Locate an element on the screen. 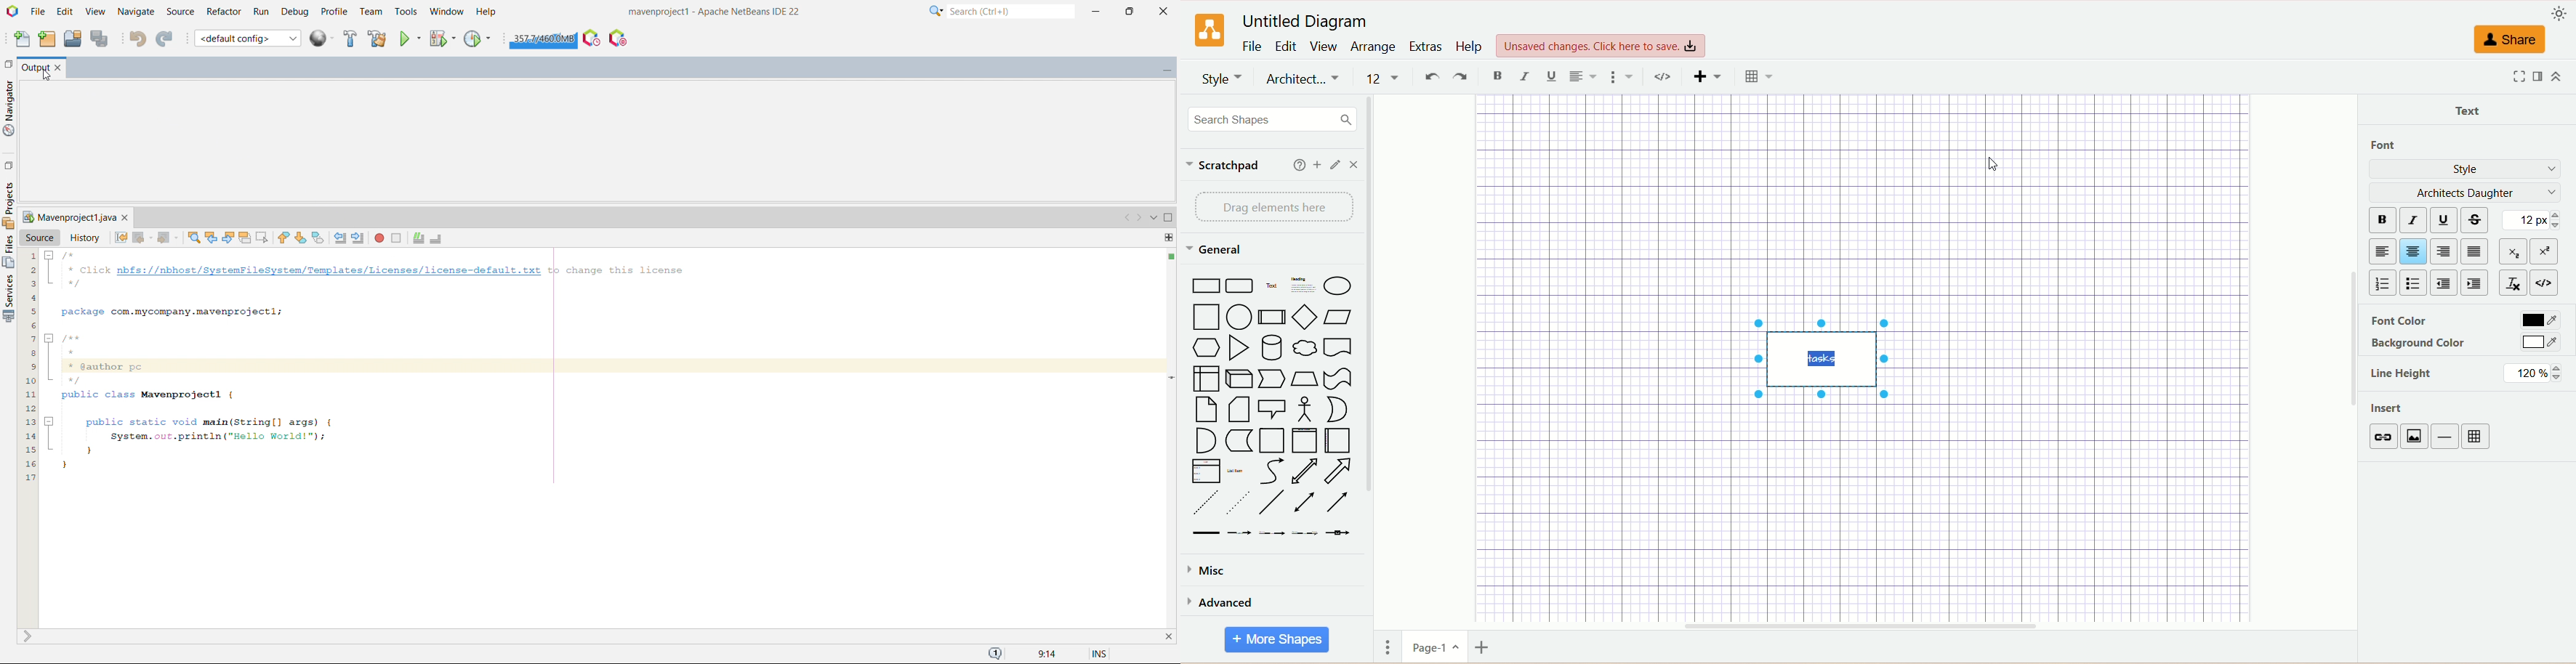  increased indent is located at coordinates (2475, 283).